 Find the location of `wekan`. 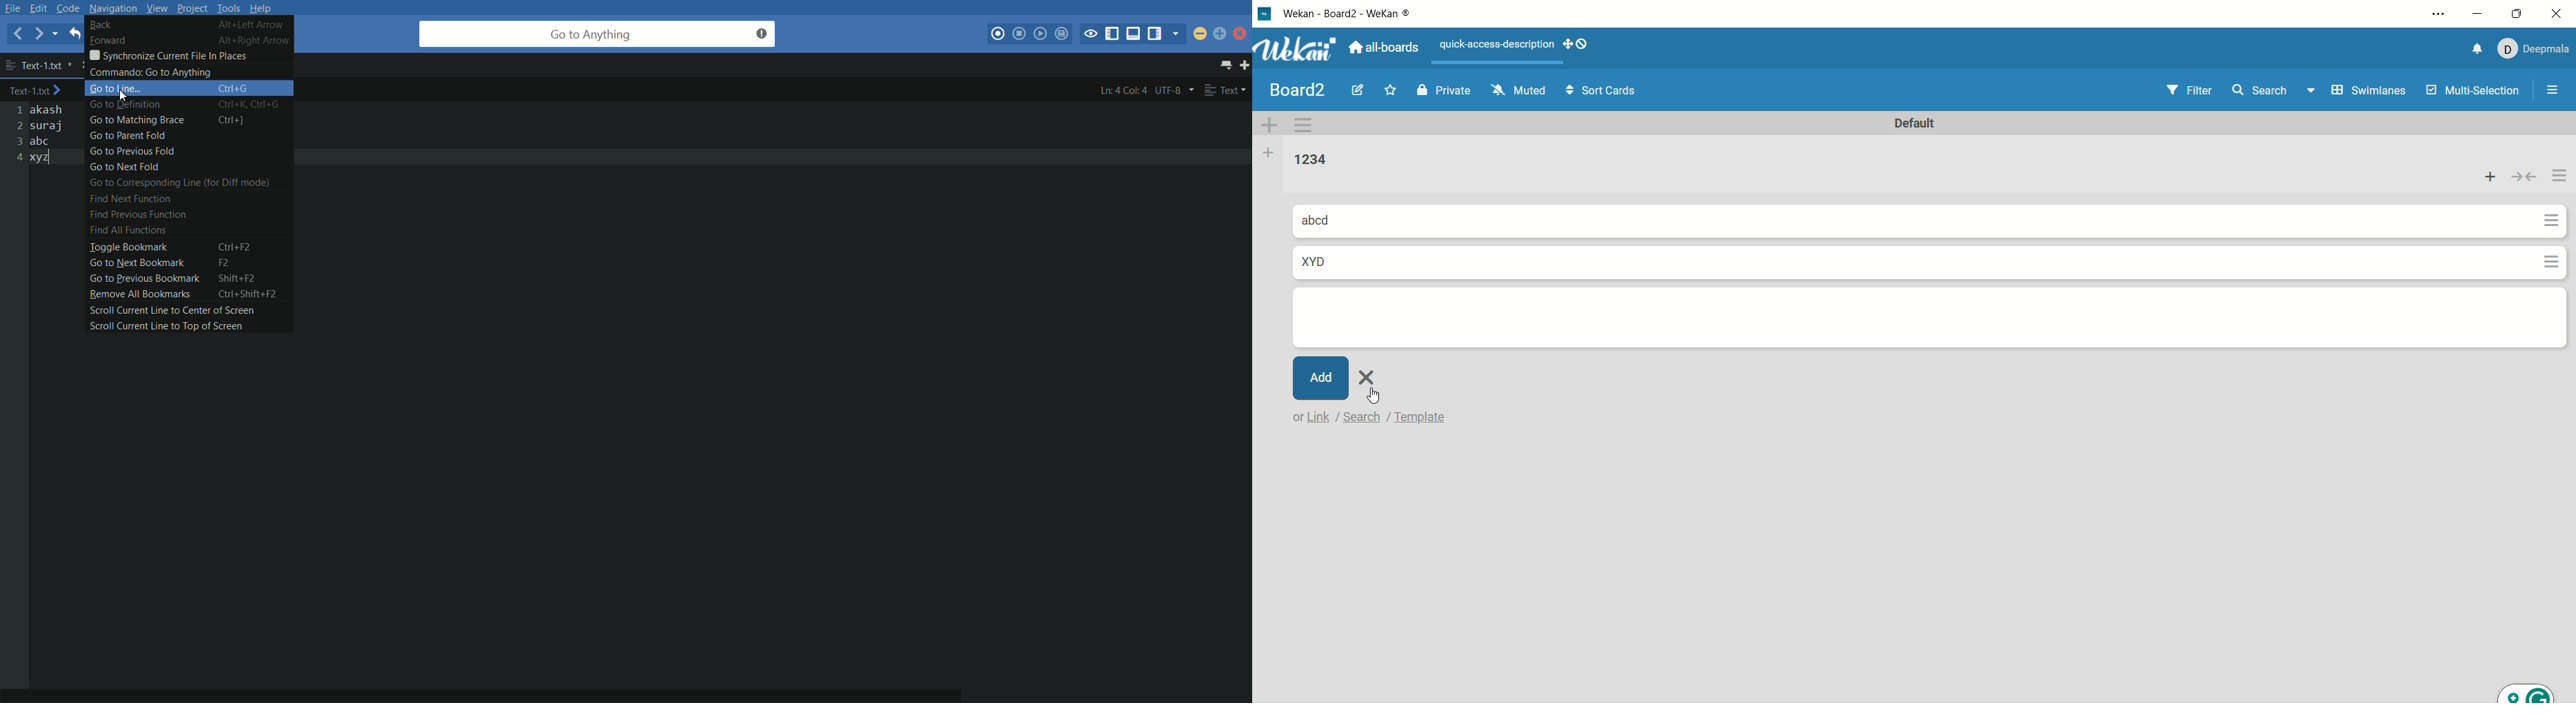

wekan is located at coordinates (1299, 49).